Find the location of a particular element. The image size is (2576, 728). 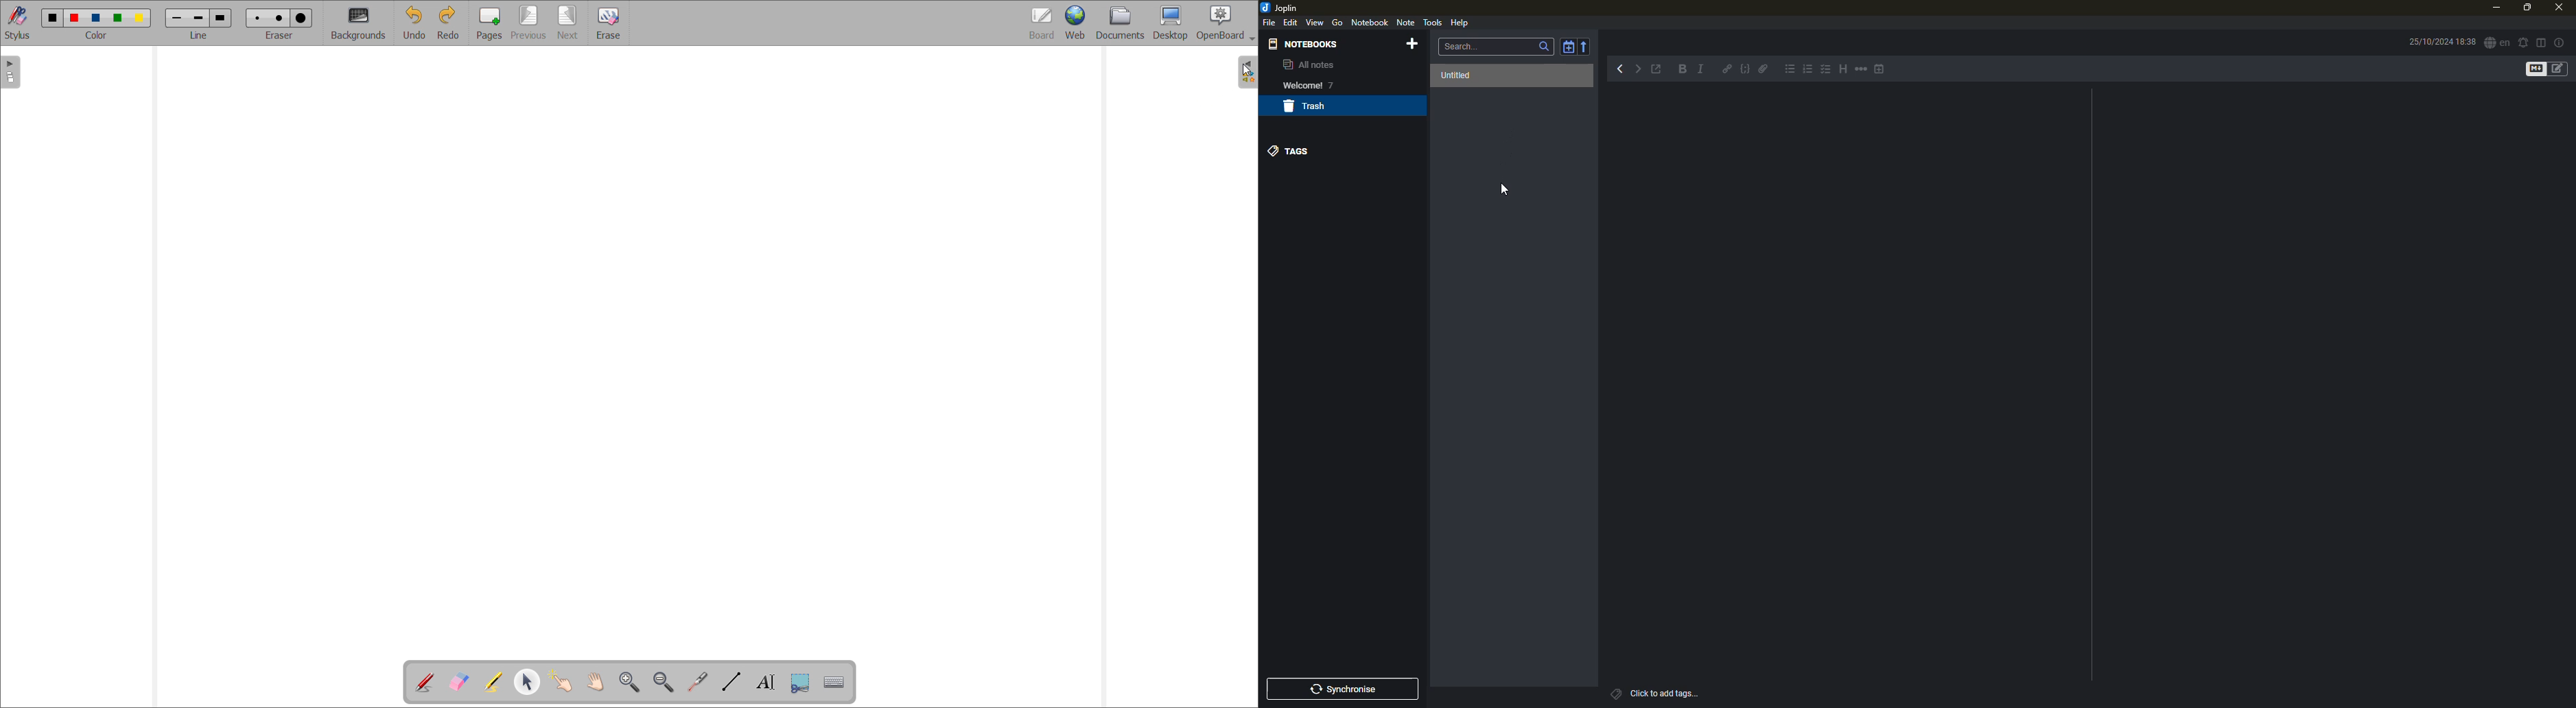

note properties is located at coordinates (2560, 42).